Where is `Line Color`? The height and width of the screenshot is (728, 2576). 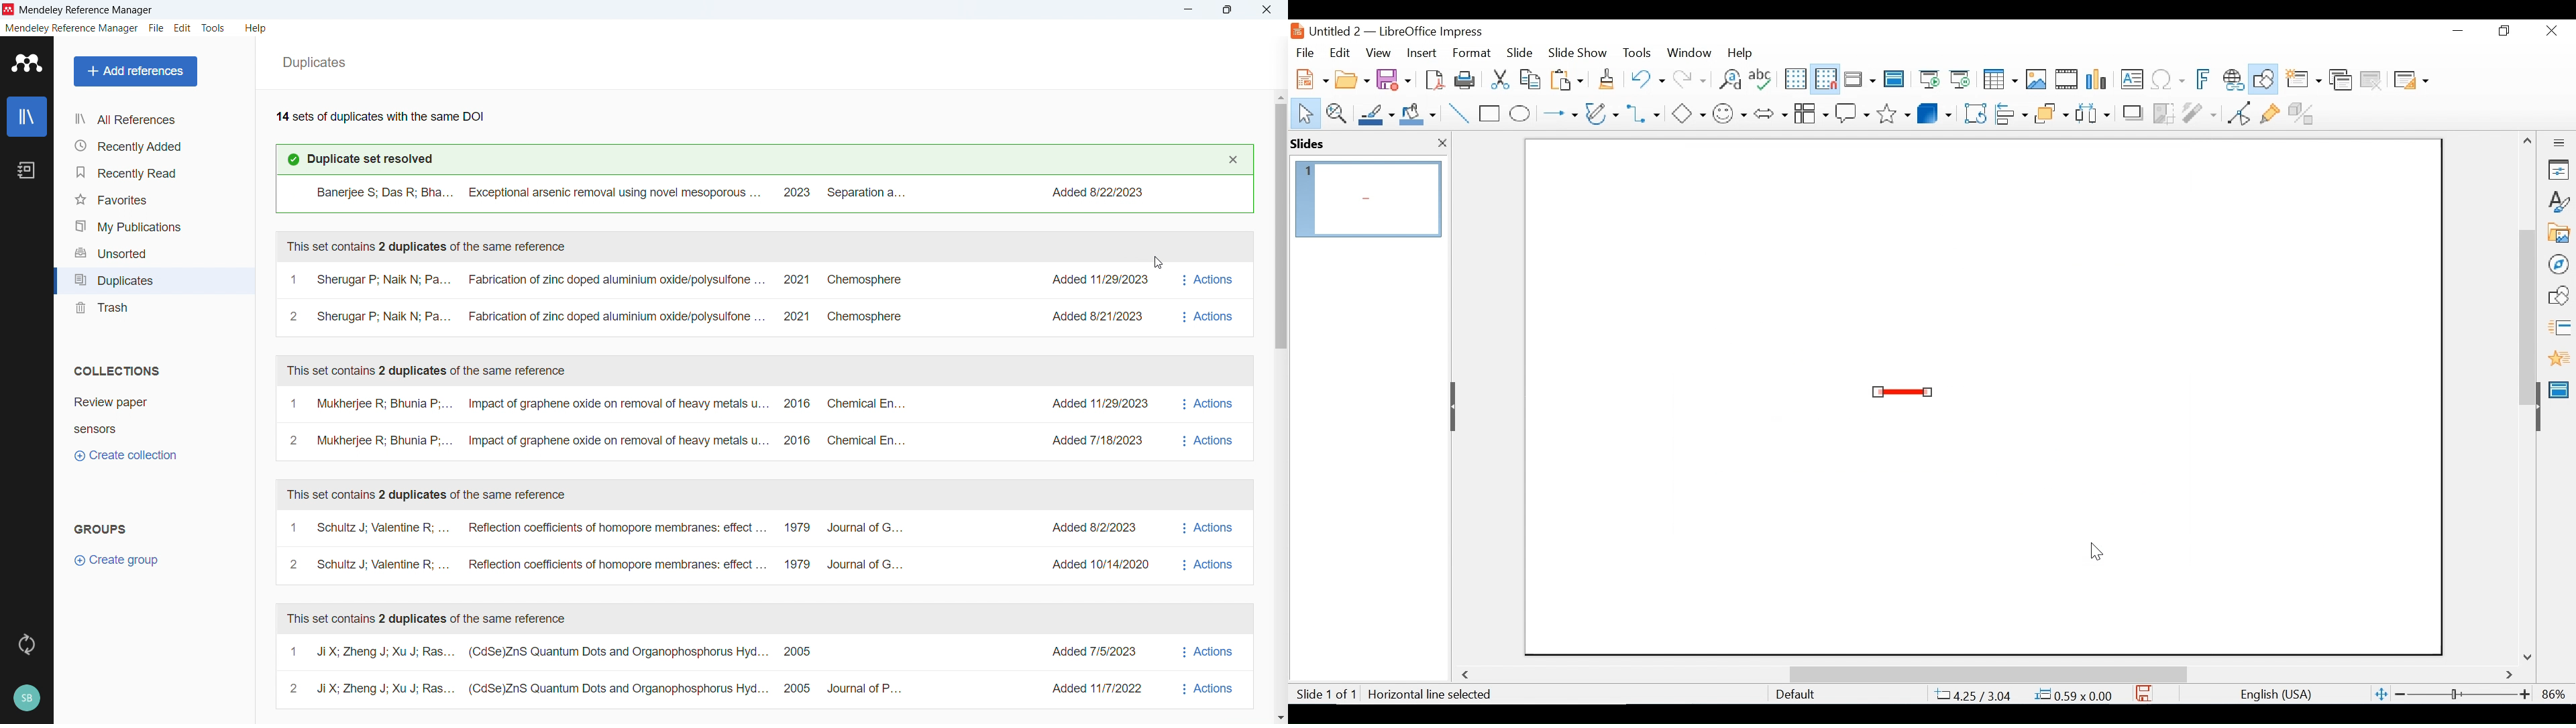
Line Color is located at coordinates (1375, 114).